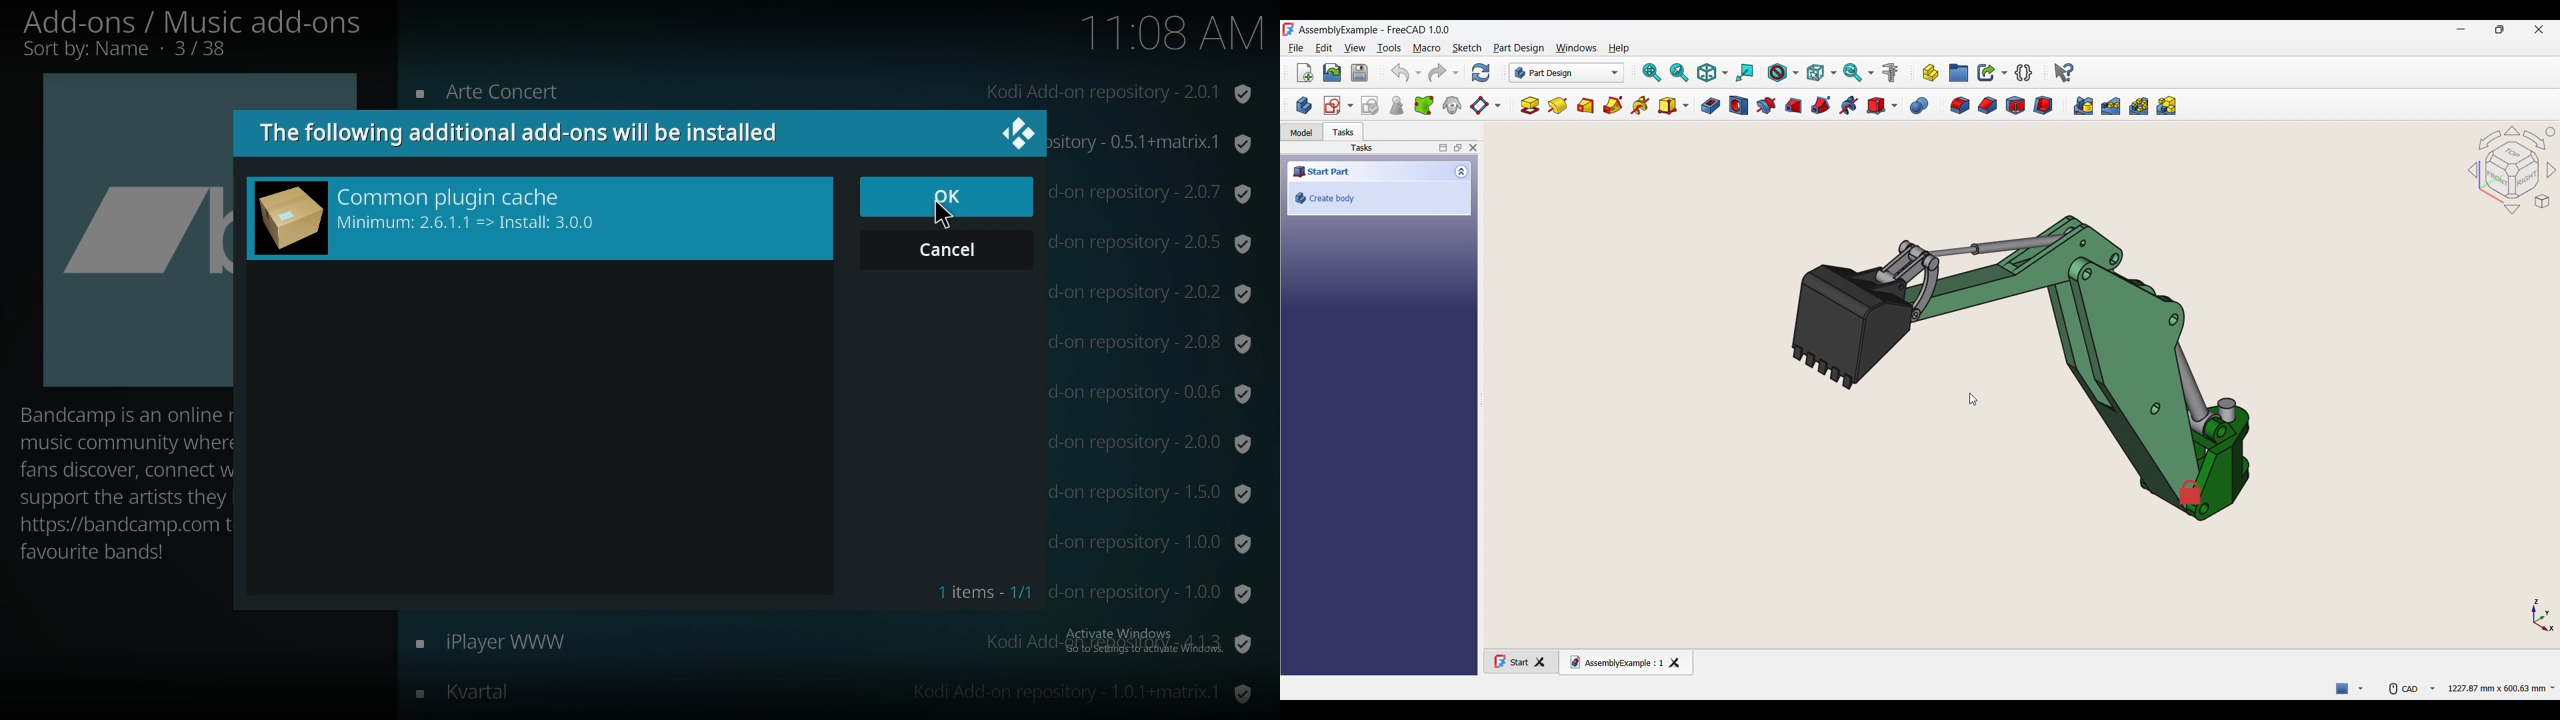 The width and height of the screenshot is (2576, 728). Describe the element at coordinates (1993, 73) in the screenshot. I see `Make link options` at that location.